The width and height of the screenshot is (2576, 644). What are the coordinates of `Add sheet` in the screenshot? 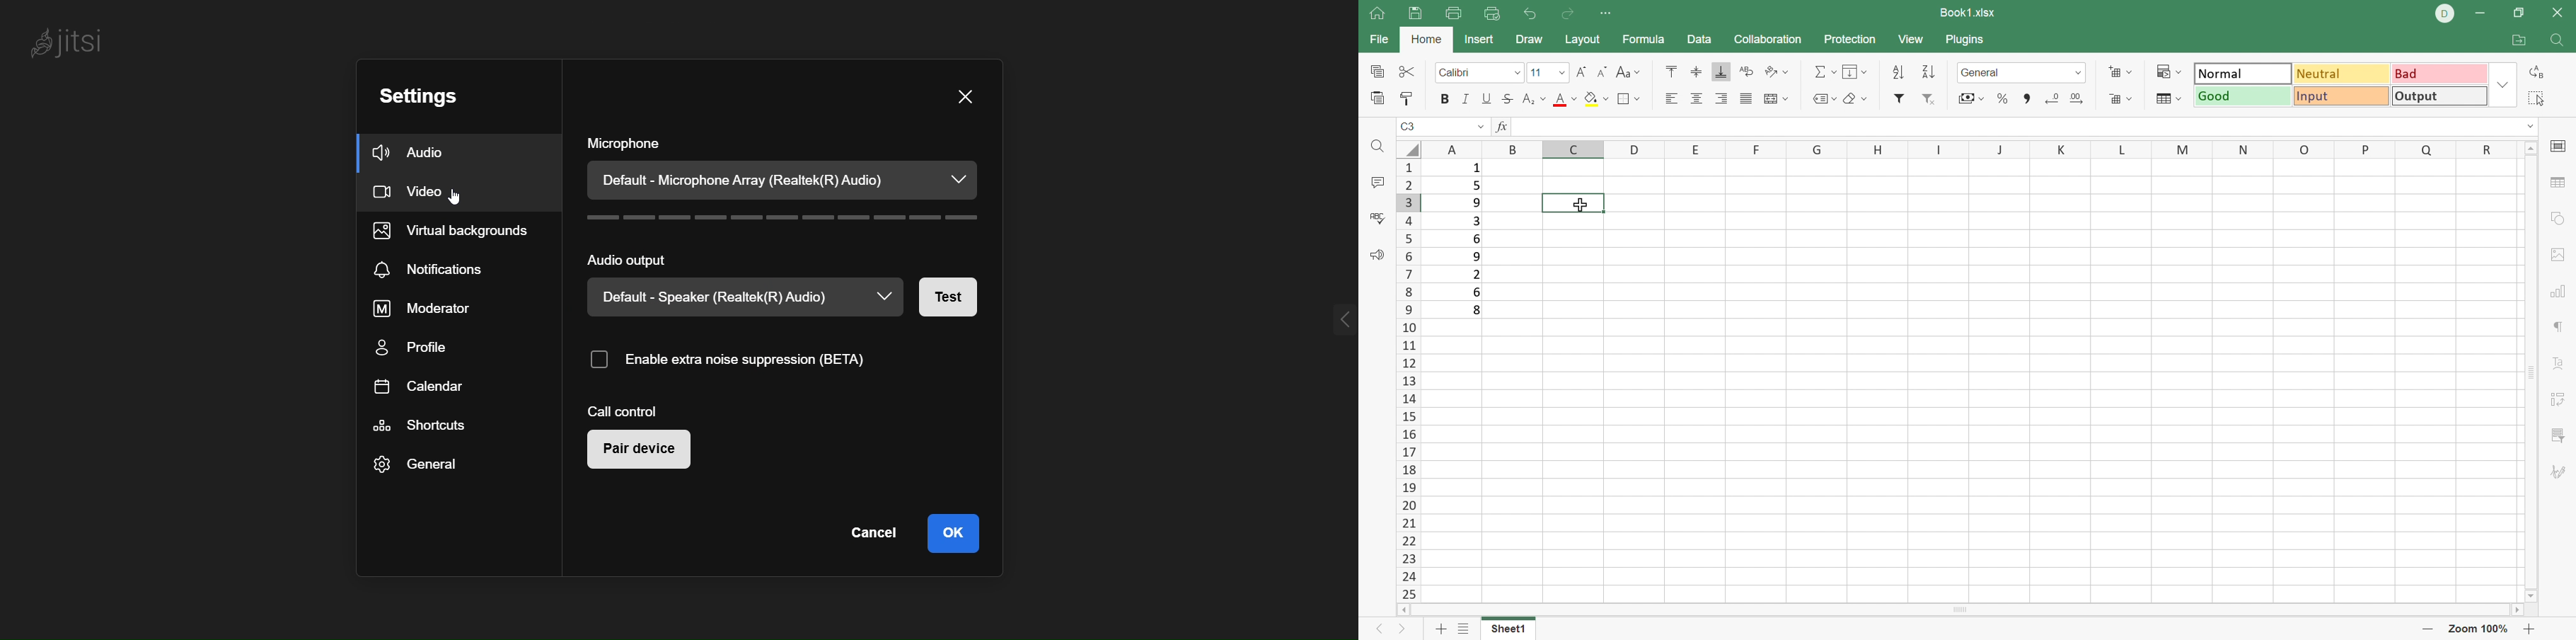 It's located at (1439, 631).